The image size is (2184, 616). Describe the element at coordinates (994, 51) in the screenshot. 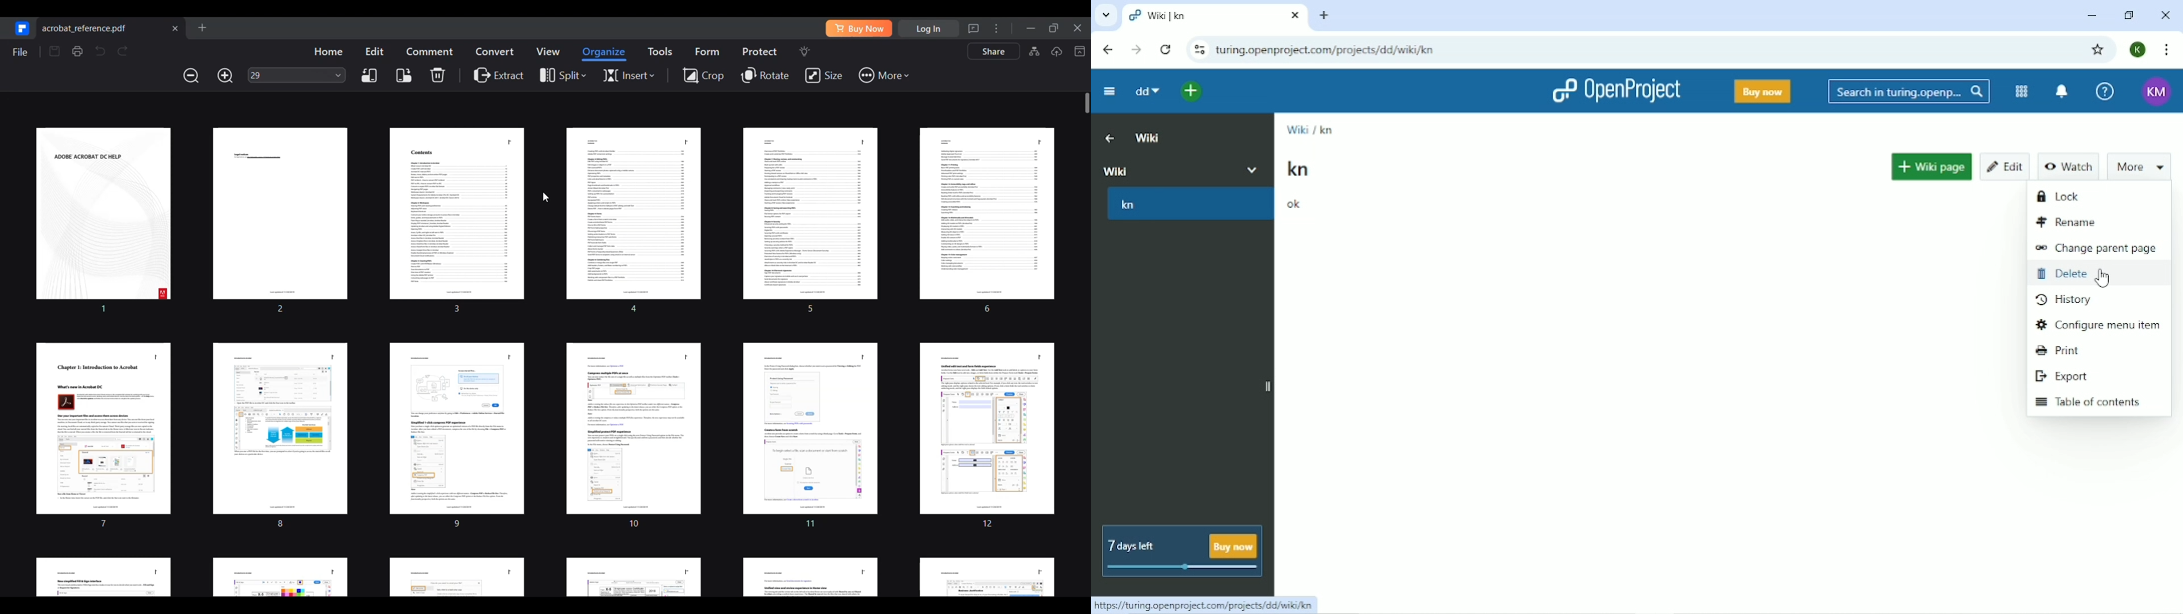

I see `Share` at that location.